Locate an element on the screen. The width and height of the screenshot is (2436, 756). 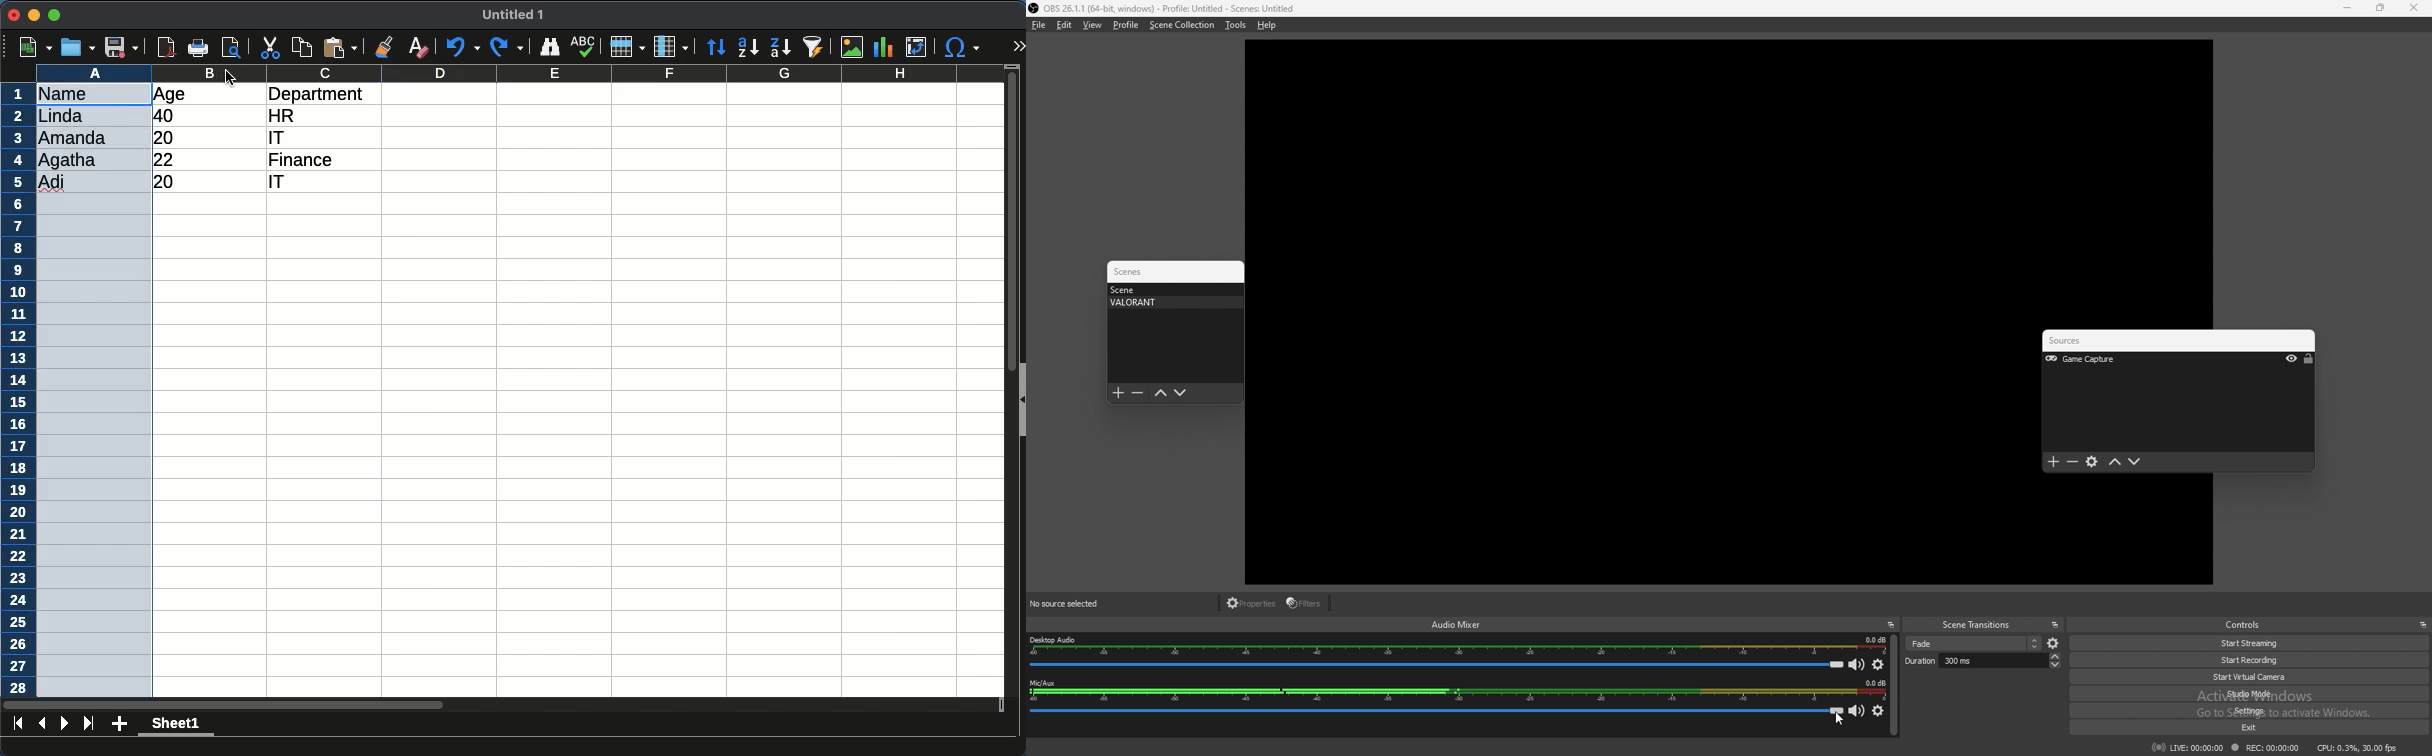
cut is located at coordinates (271, 47).